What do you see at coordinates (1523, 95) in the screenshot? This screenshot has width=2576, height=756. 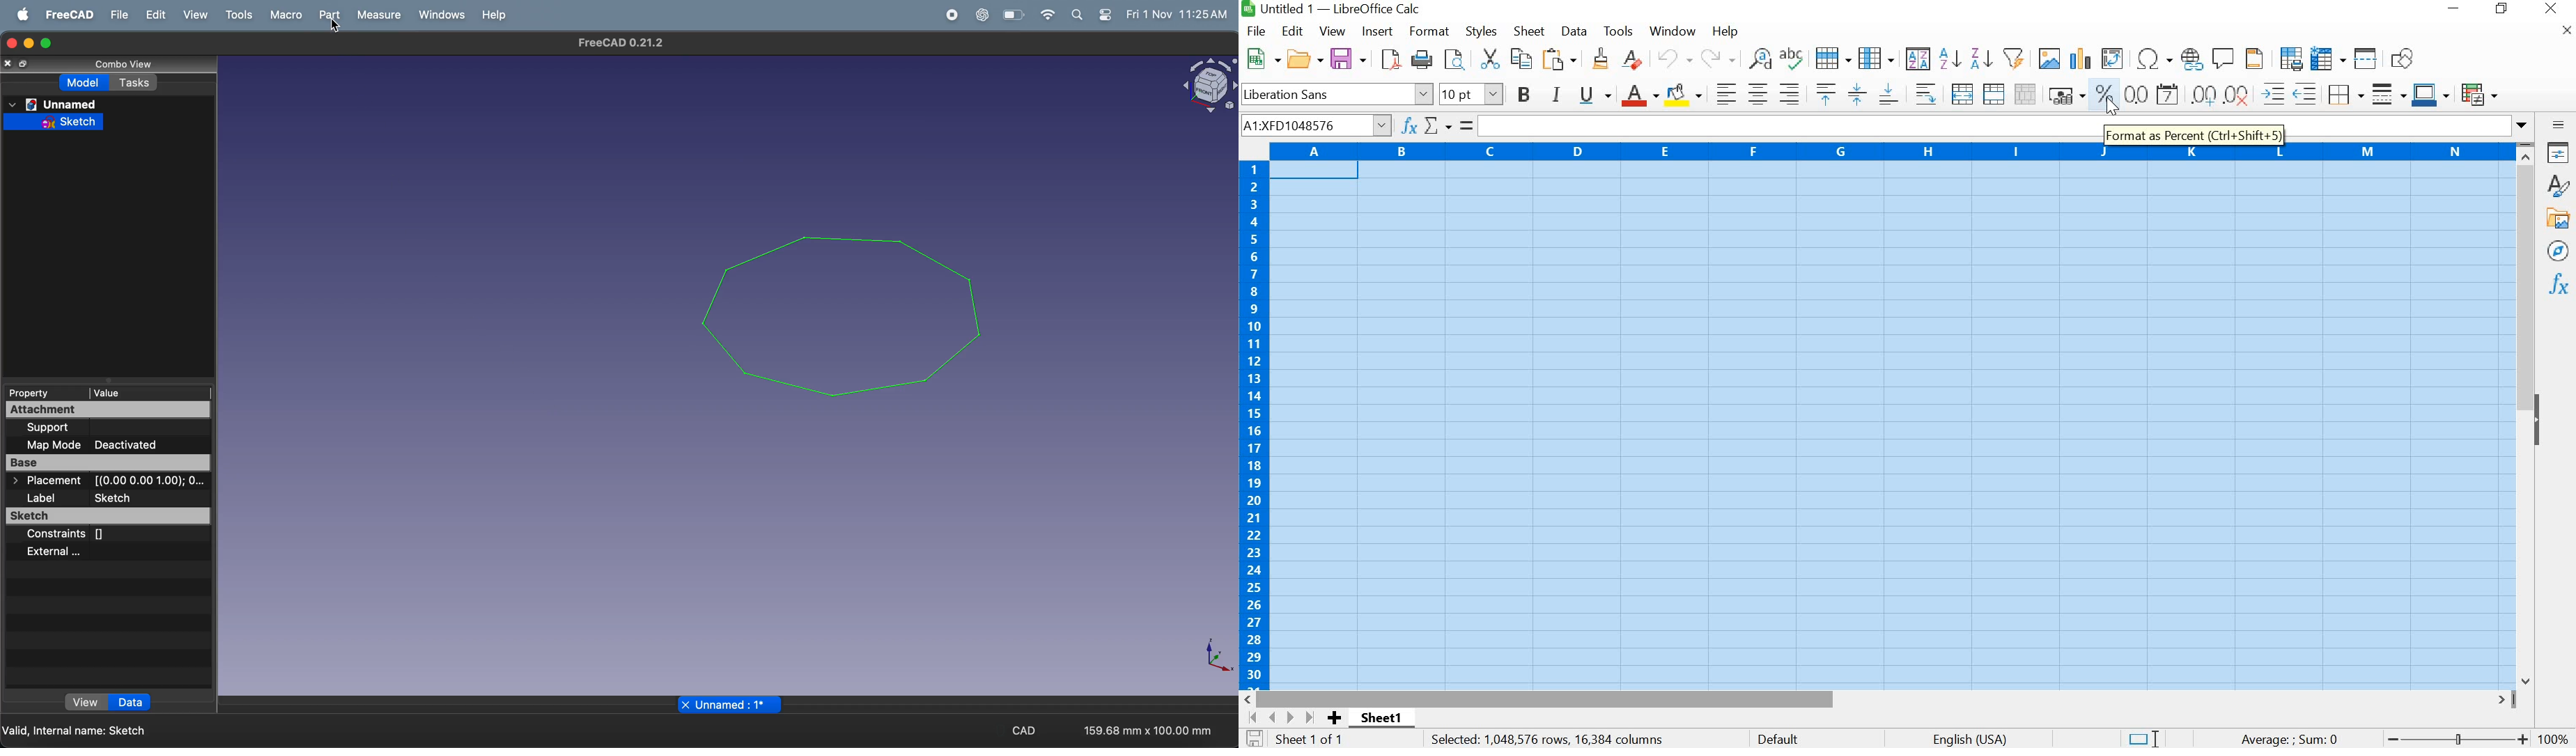 I see `BOLD` at bounding box center [1523, 95].